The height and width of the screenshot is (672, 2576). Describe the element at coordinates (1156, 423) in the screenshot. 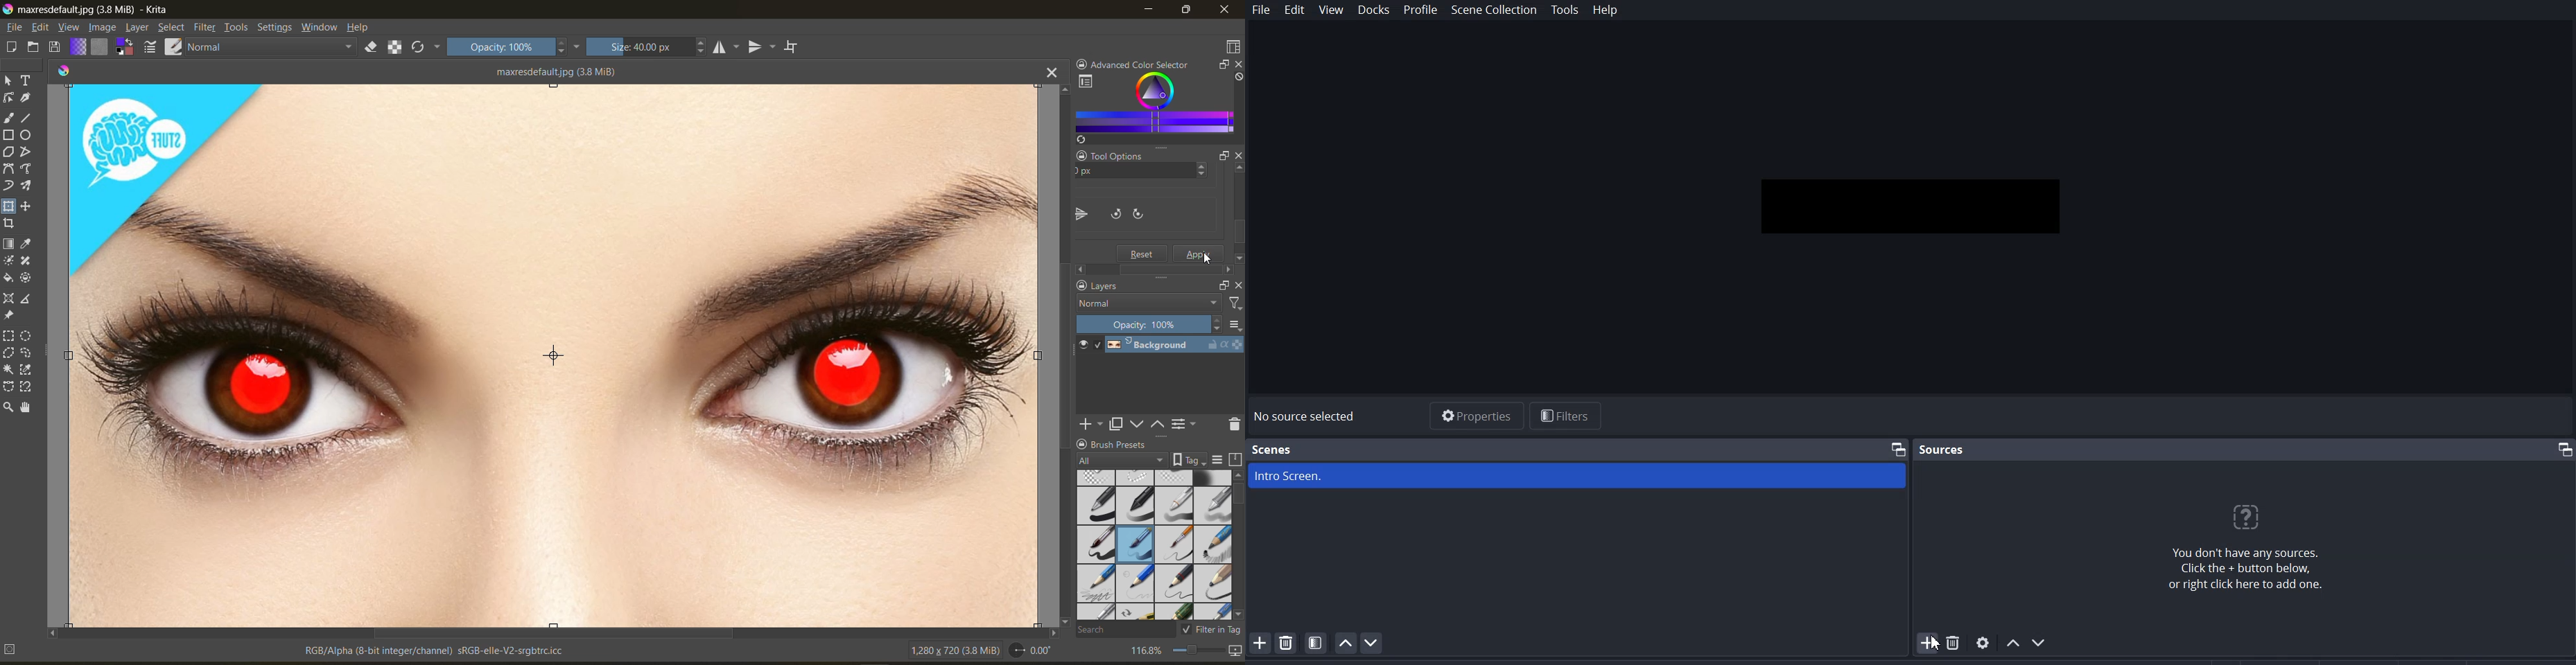

I see `mask up` at that location.